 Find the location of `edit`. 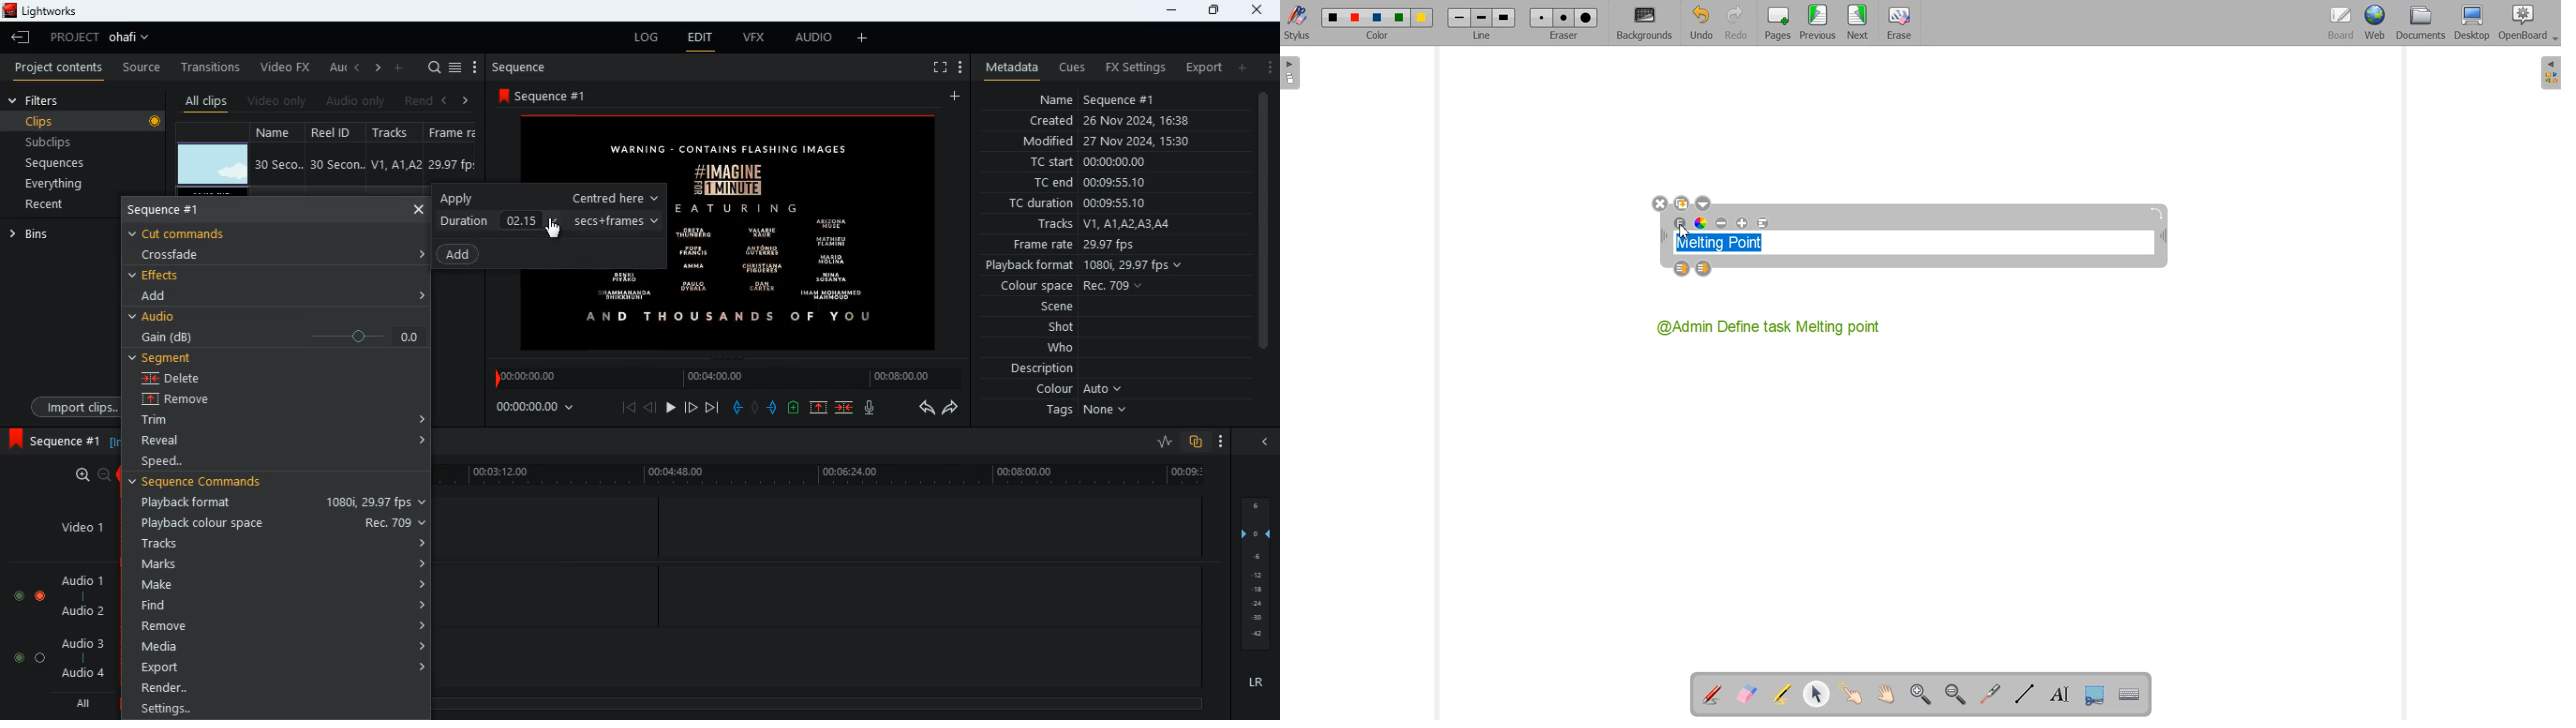

edit is located at coordinates (700, 40).